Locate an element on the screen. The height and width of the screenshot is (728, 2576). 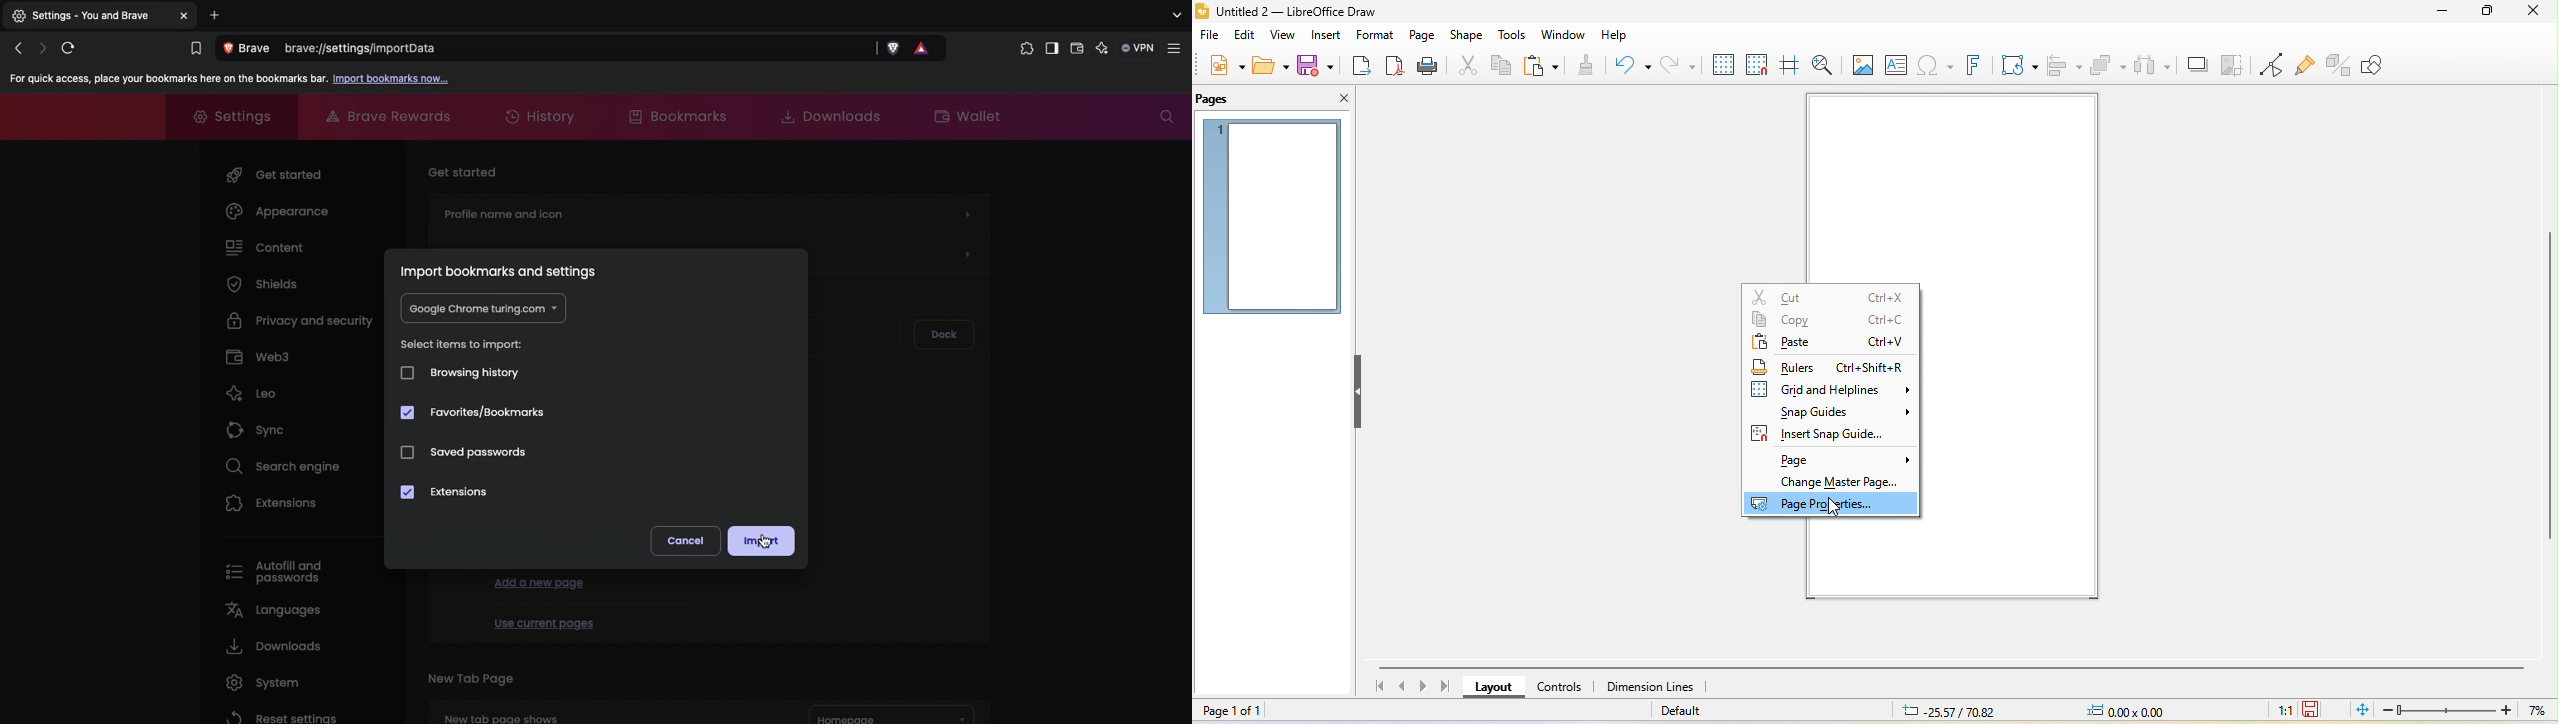
Saved passwords is located at coordinates (479, 452).